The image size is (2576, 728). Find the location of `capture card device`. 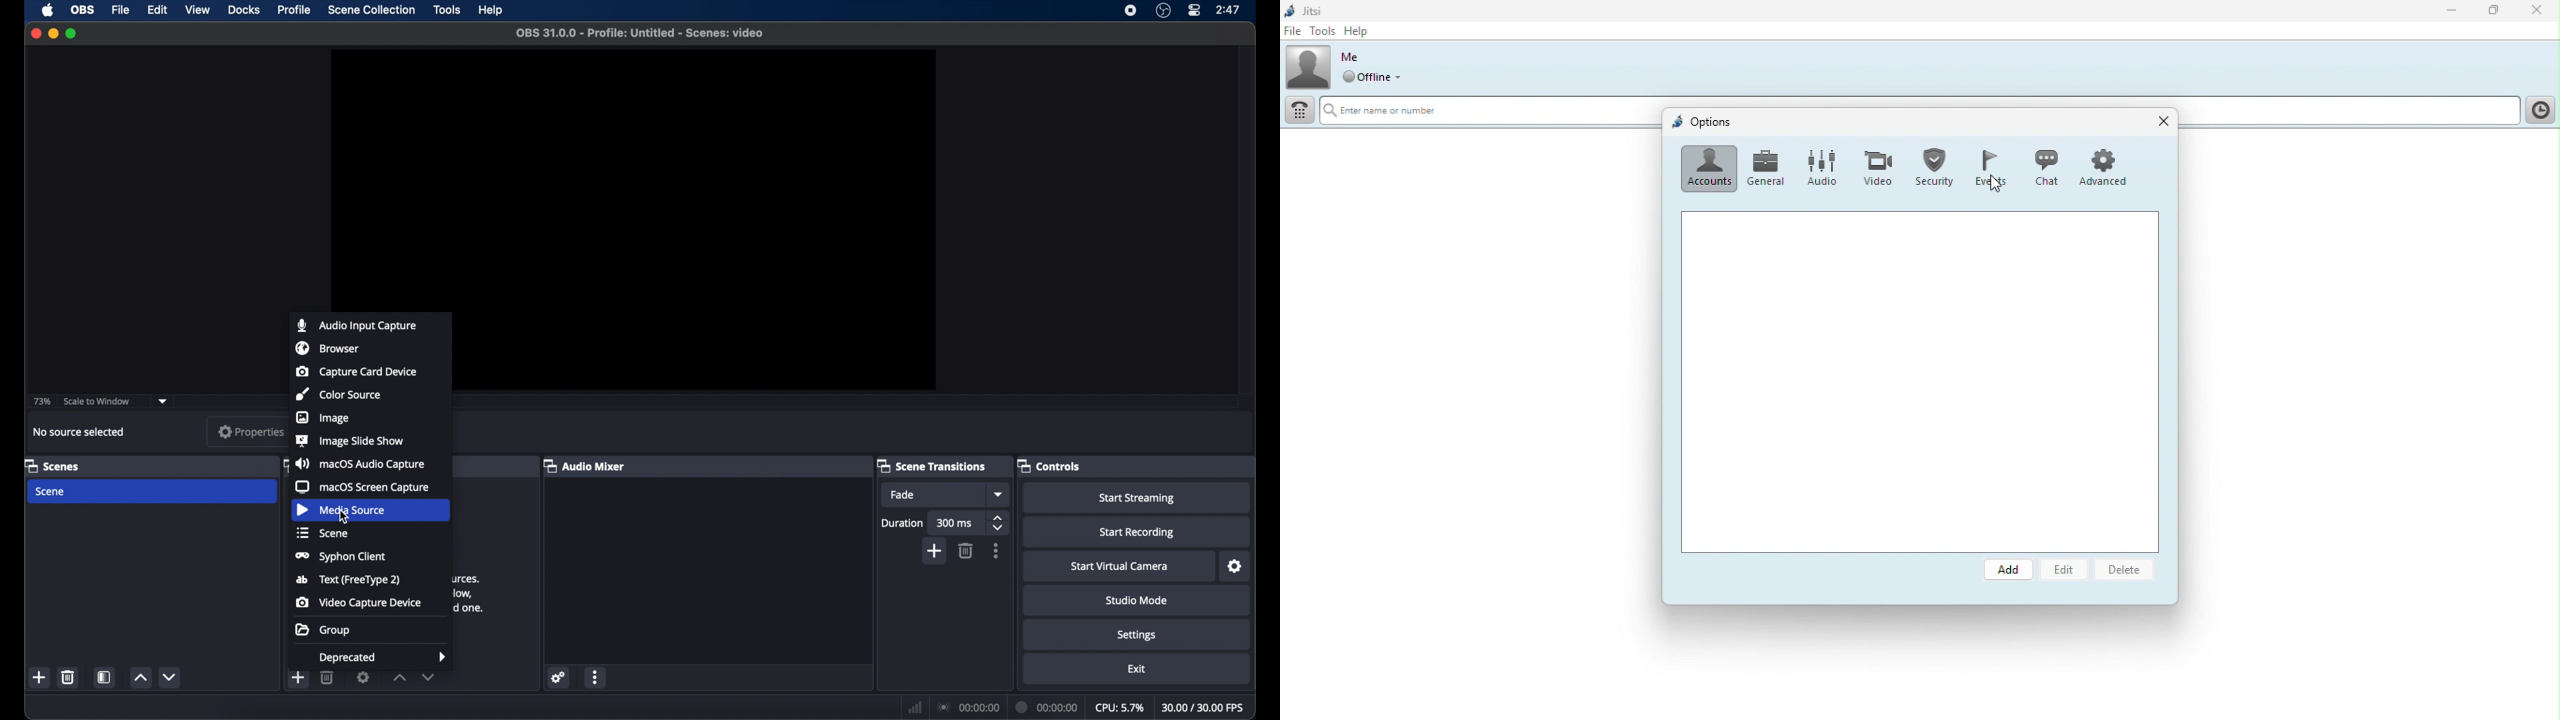

capture card device is located at coordinates (357, 371).